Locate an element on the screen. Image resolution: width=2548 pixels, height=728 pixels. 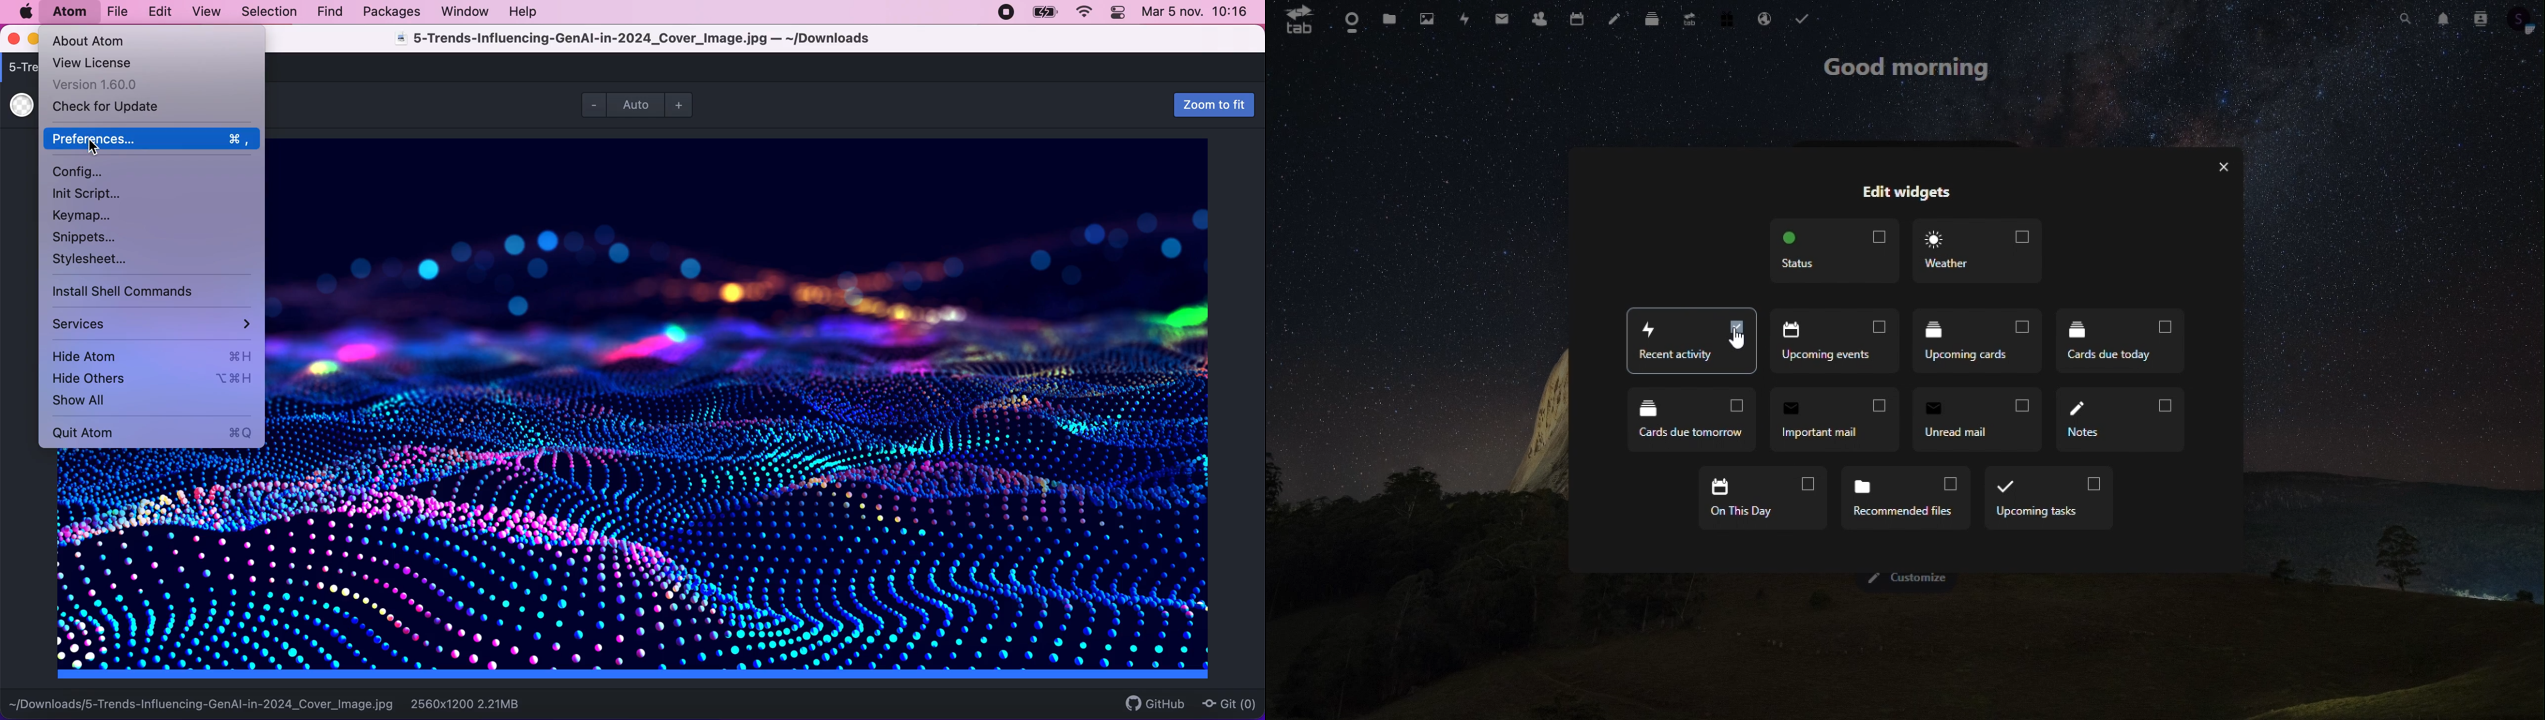
recommended files is located at coordinates (1905, 499).